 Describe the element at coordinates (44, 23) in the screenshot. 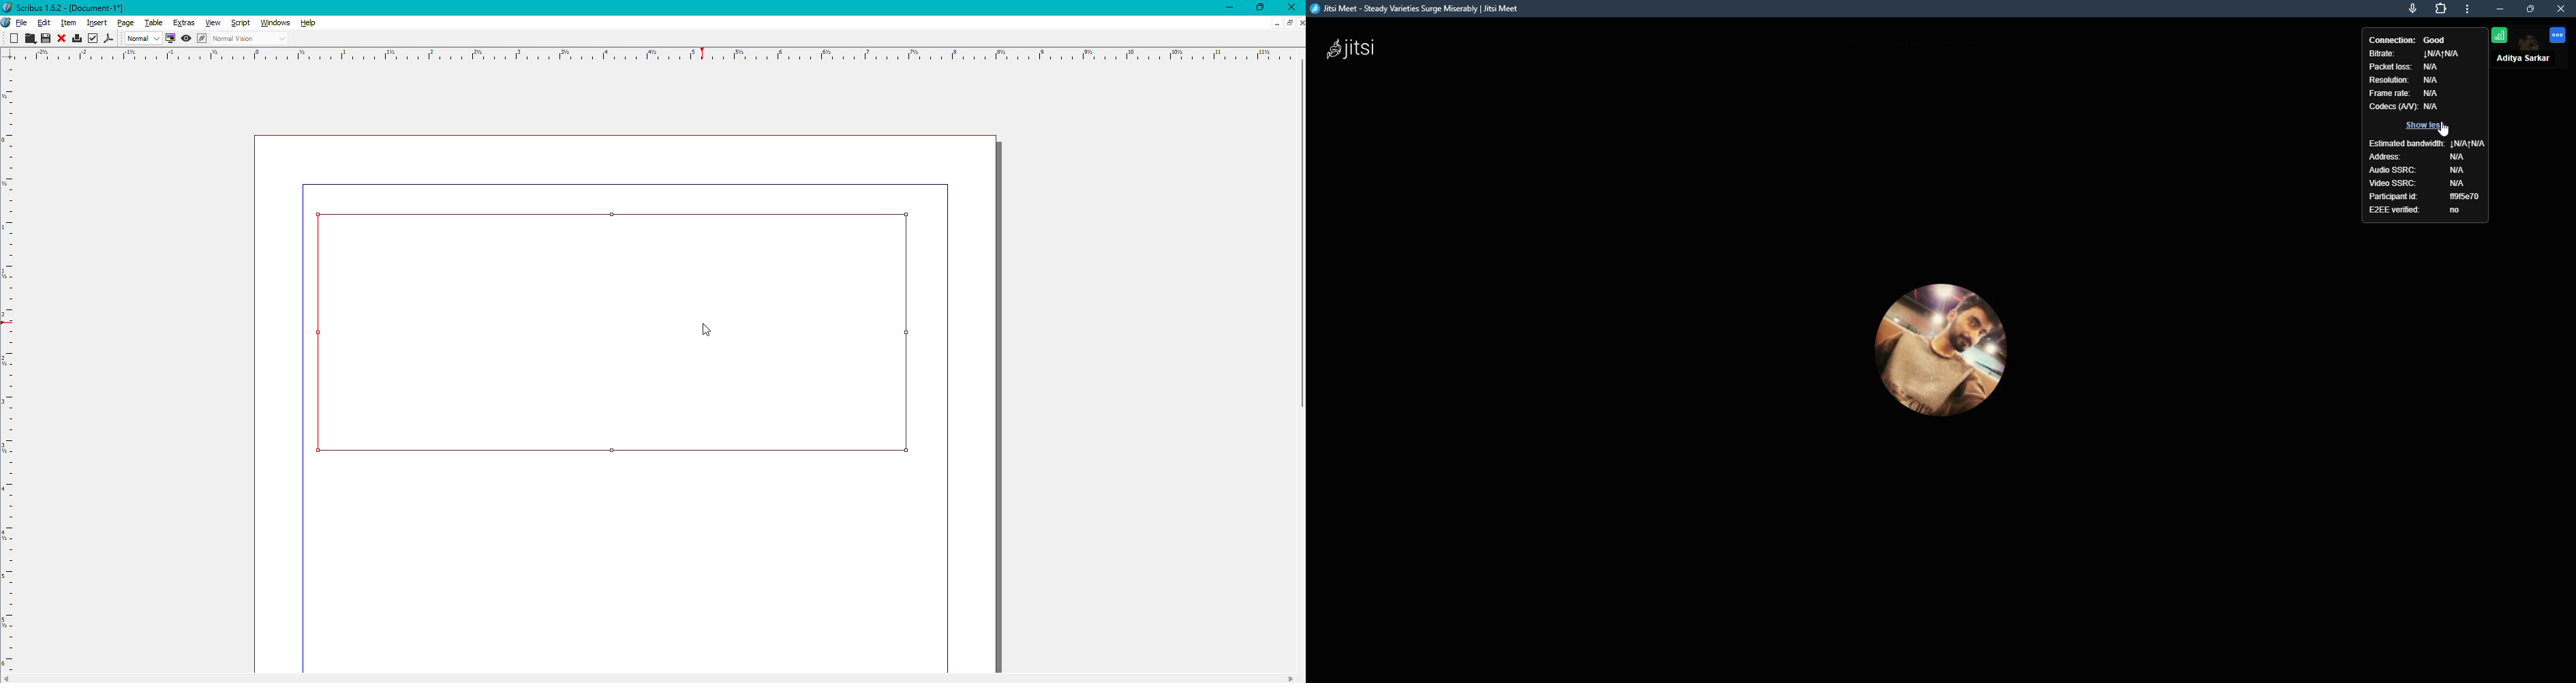

I see `Edit` at that location.